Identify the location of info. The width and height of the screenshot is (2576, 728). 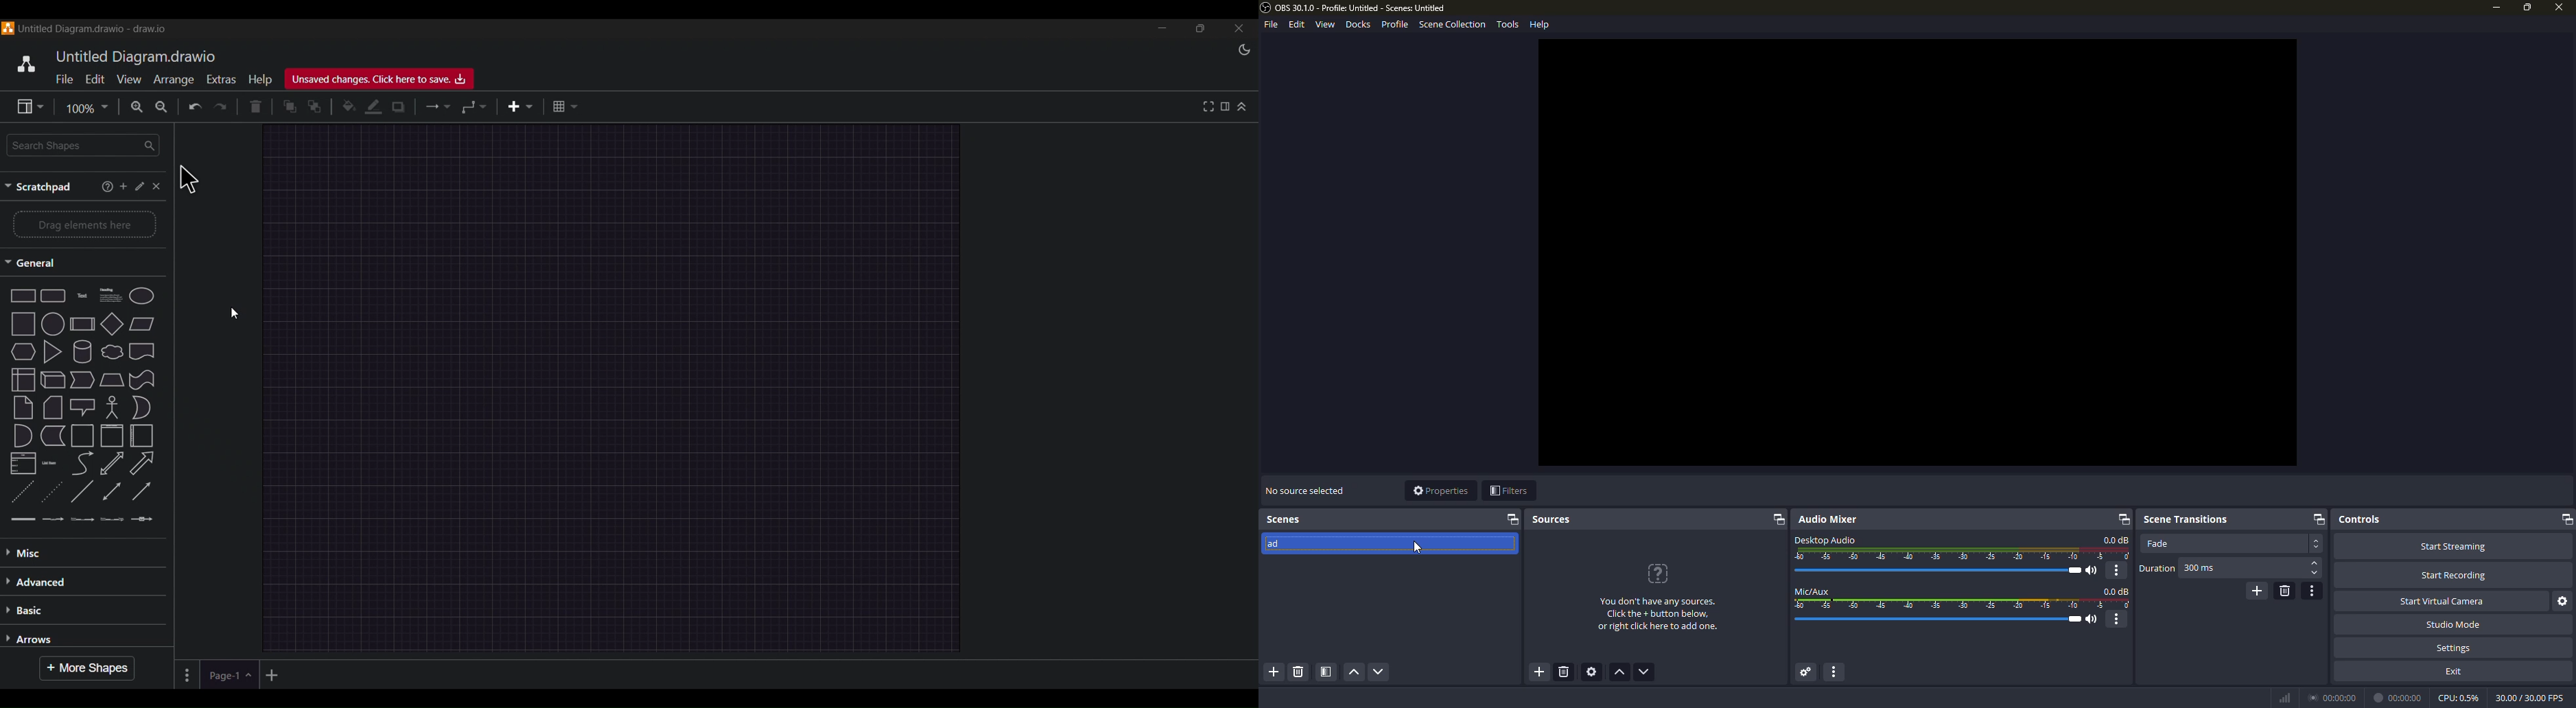
(1658, 615).